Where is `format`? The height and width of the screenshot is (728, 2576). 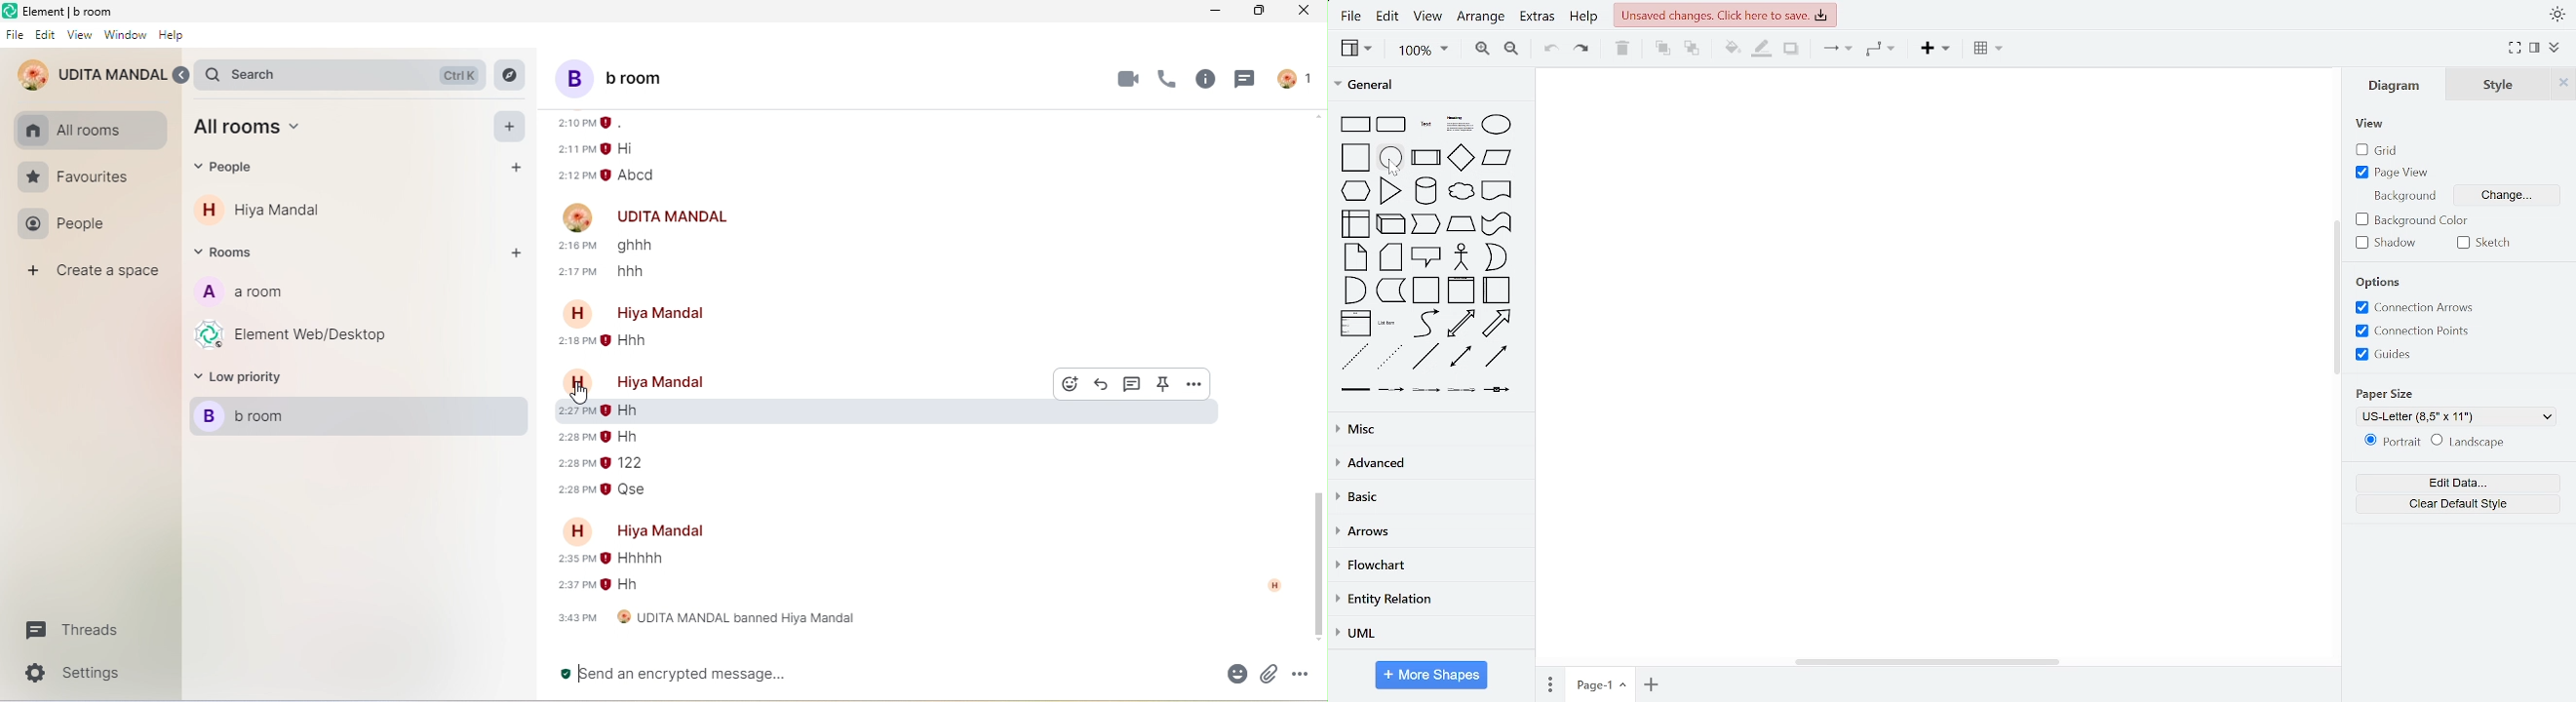
format is located at coordinates (2532, 47).